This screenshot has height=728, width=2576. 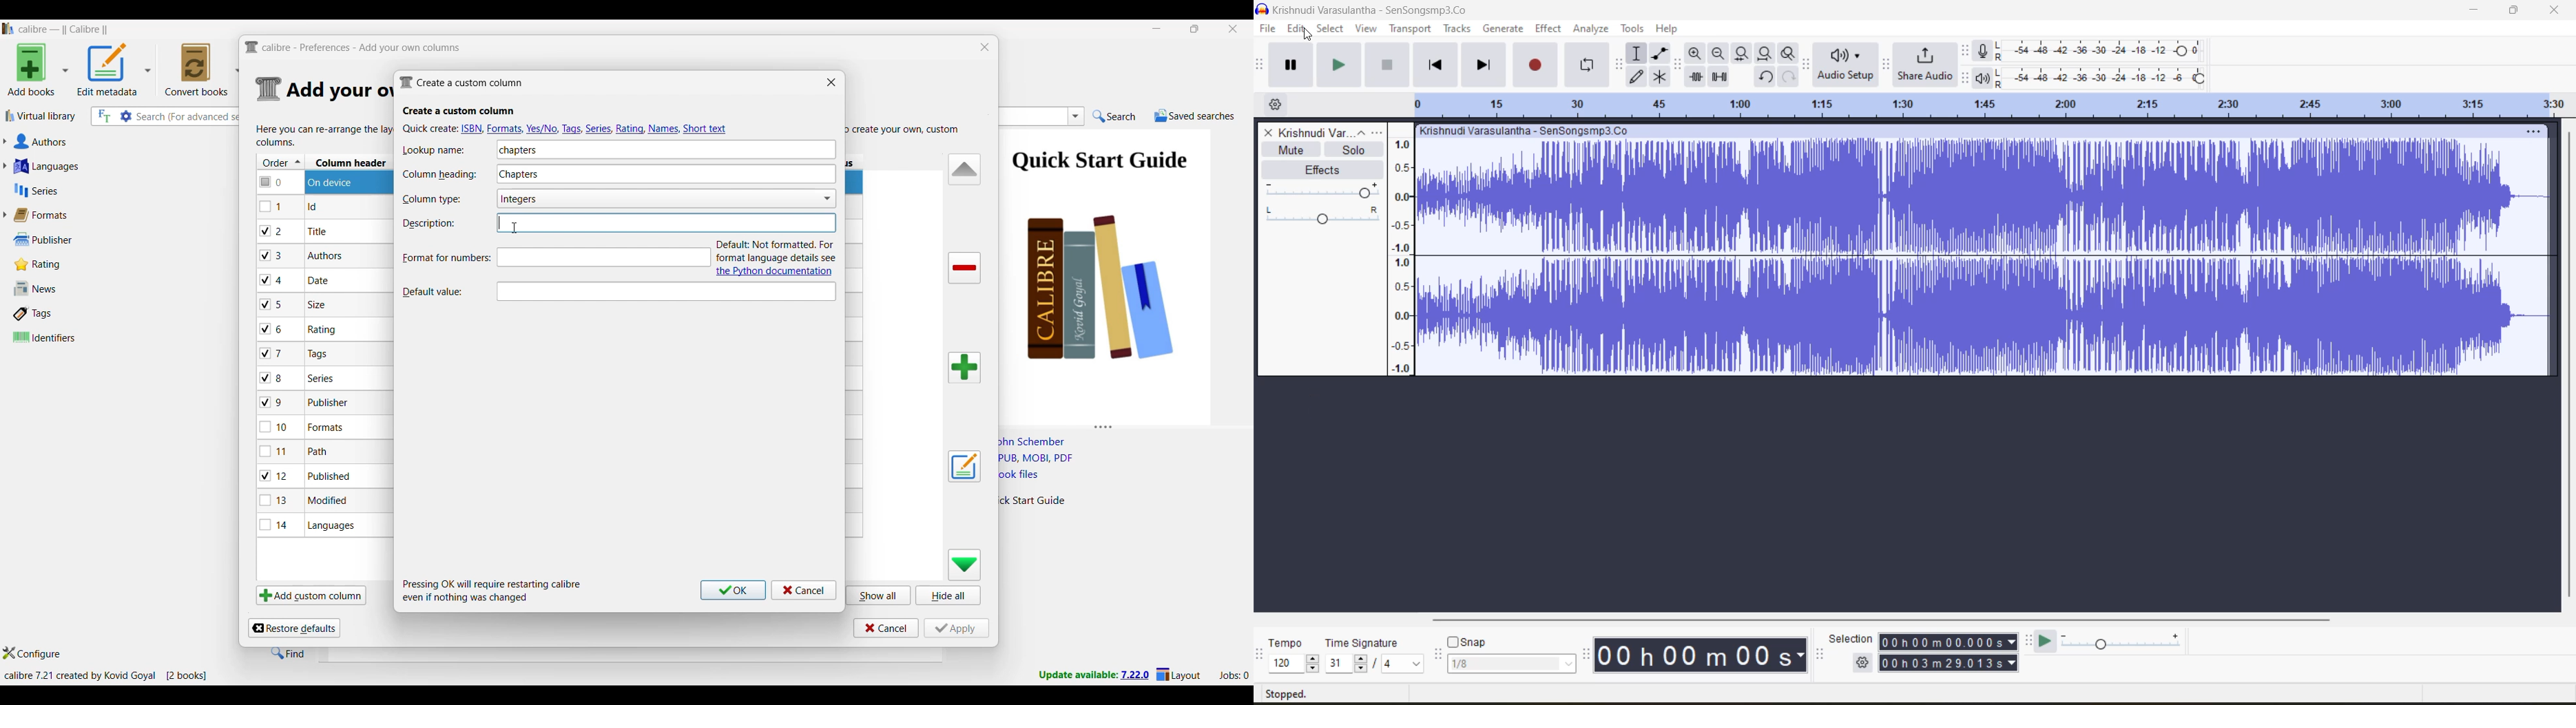 What do you see at coordinates (272, 230) in the screenshot?
I see `checkbox - 2` at bounding box center [272, 230].